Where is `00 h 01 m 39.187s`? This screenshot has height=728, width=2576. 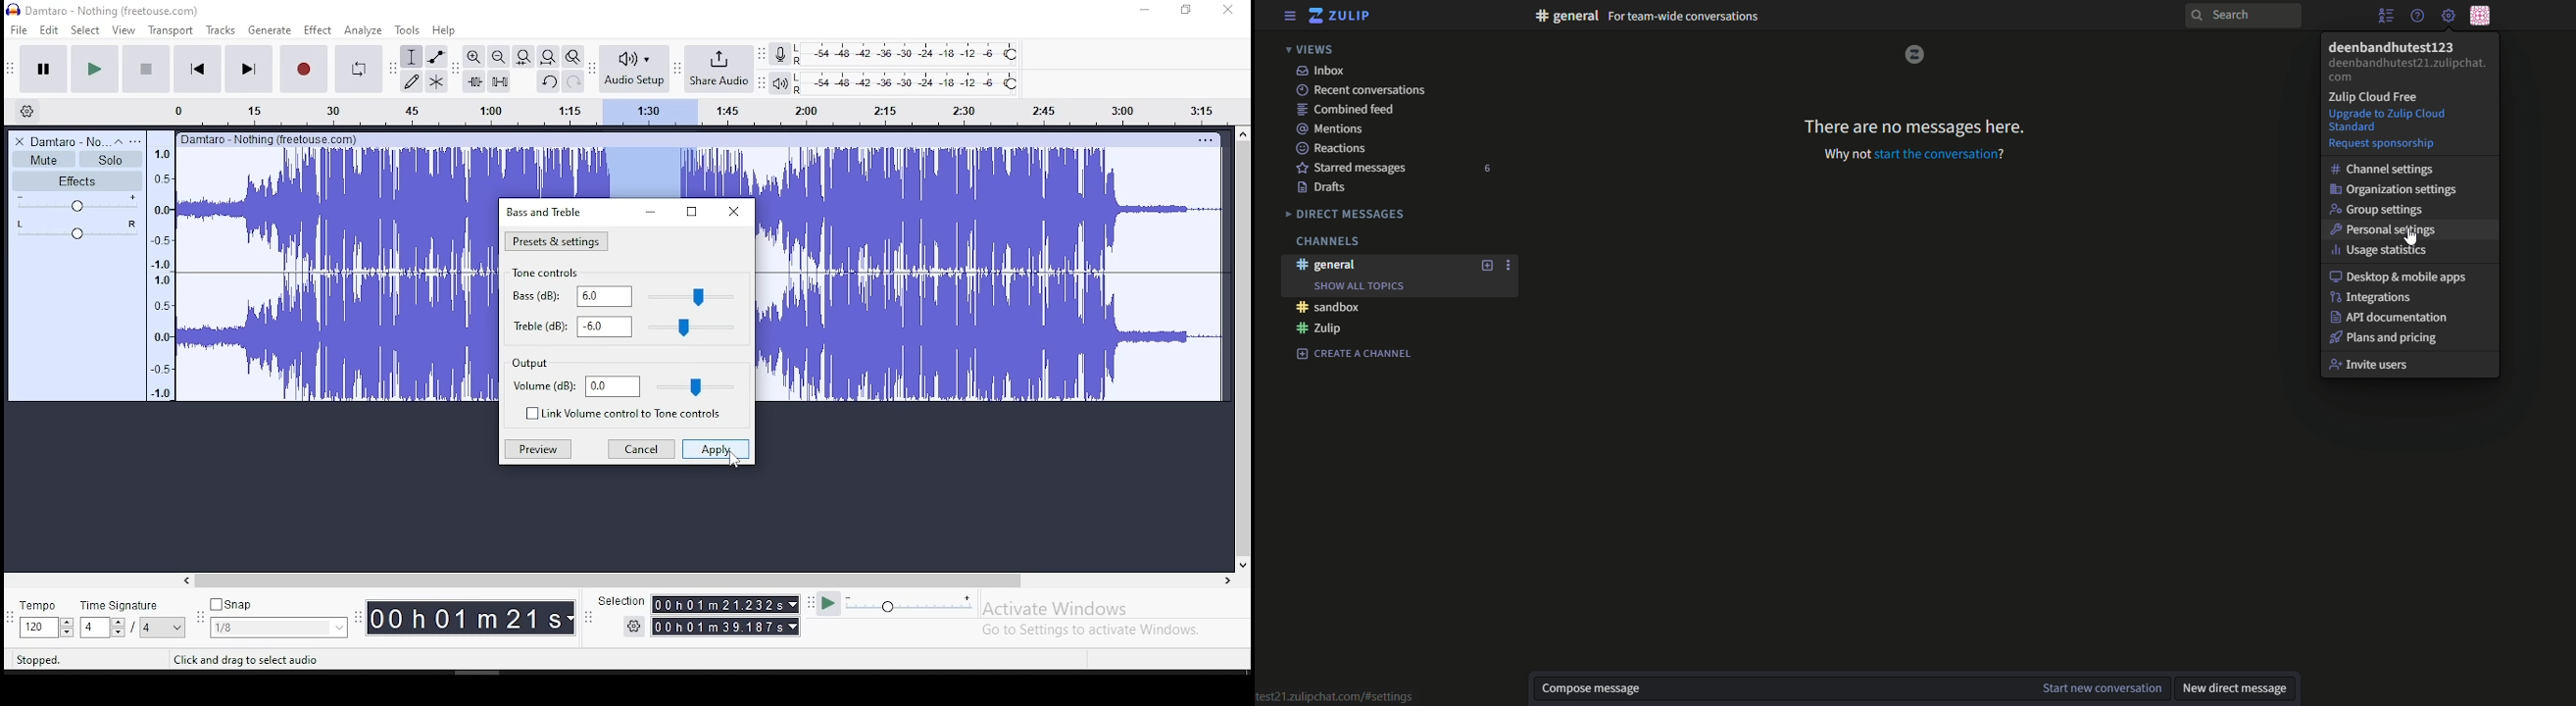 00 h 01 m 39.187s is located at coordinates (718, 627).